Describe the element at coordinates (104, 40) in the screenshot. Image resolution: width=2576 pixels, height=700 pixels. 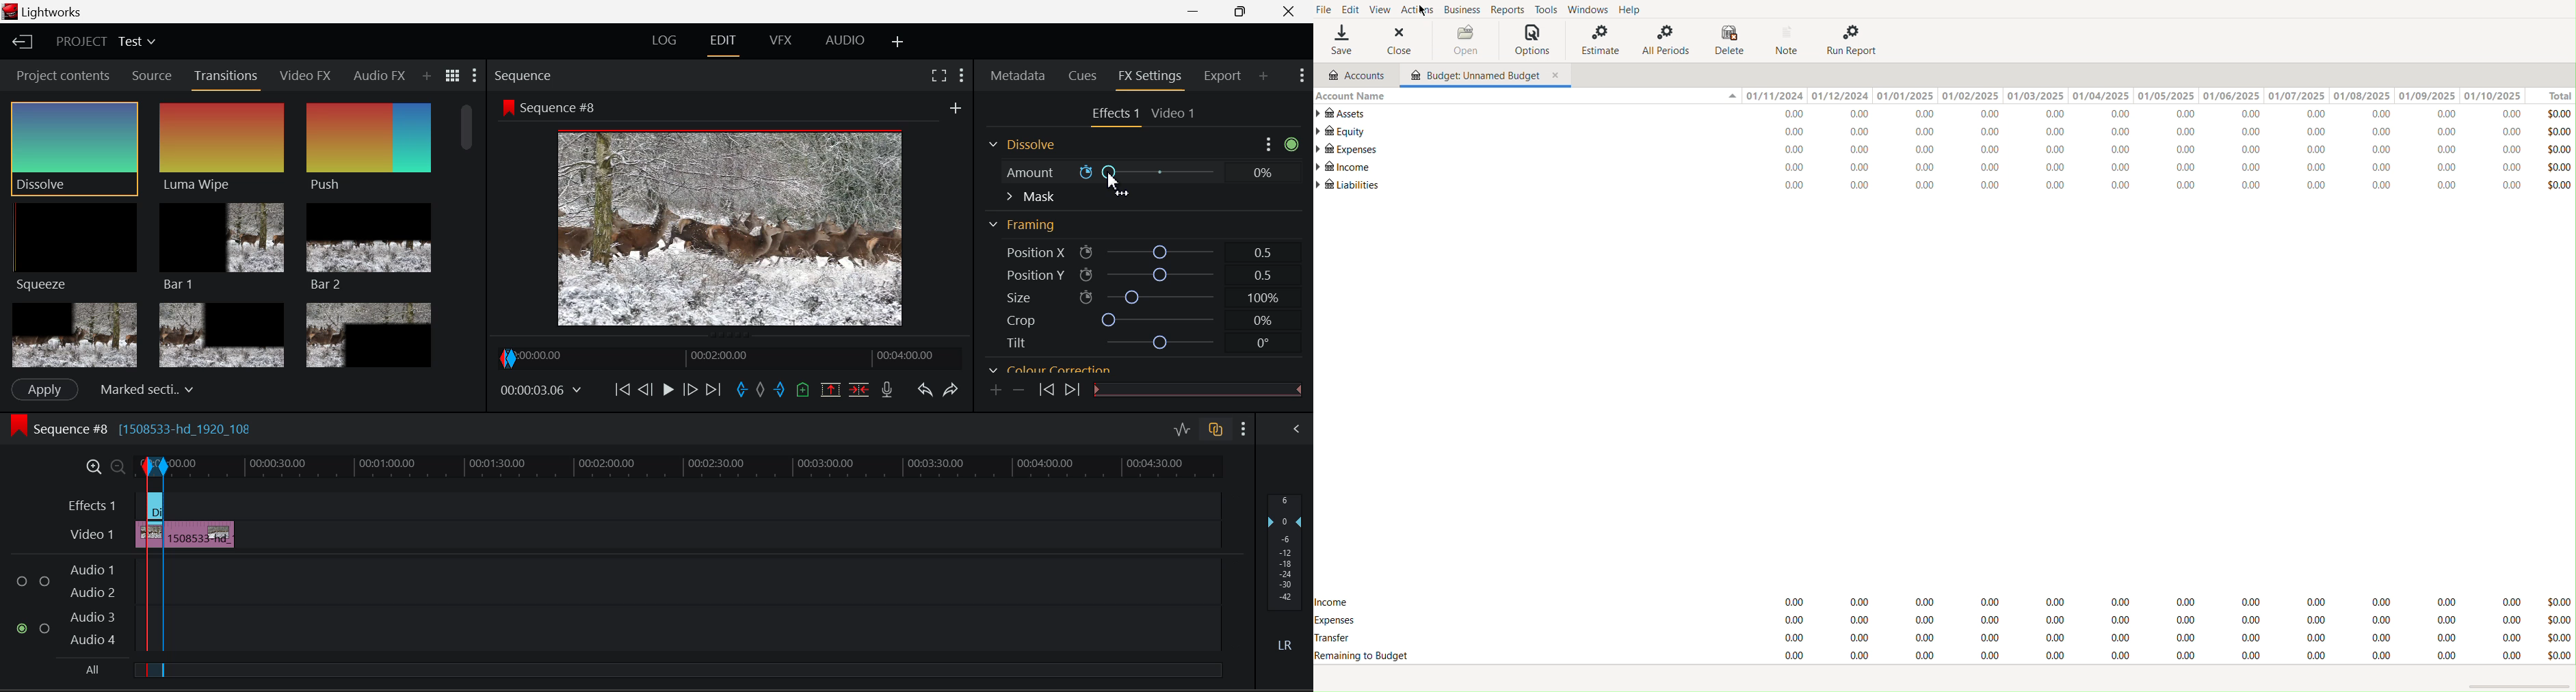
I see `Project Title` at that location.